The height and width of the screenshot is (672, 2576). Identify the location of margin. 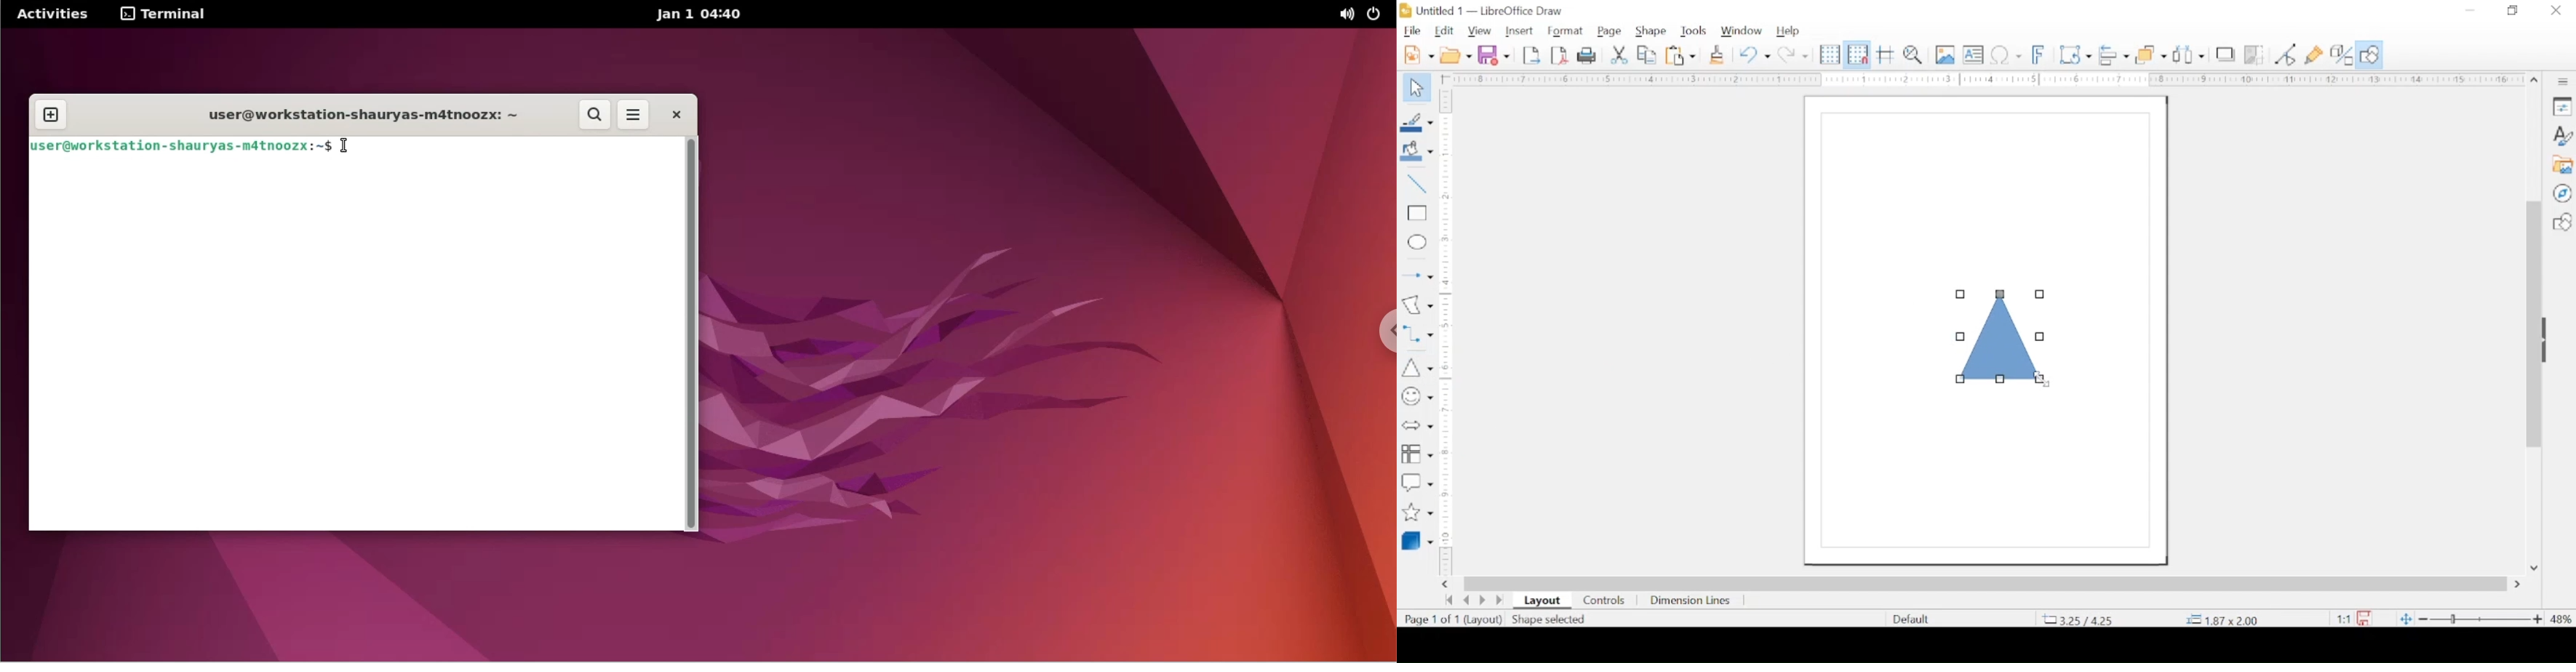
(1983, 80).